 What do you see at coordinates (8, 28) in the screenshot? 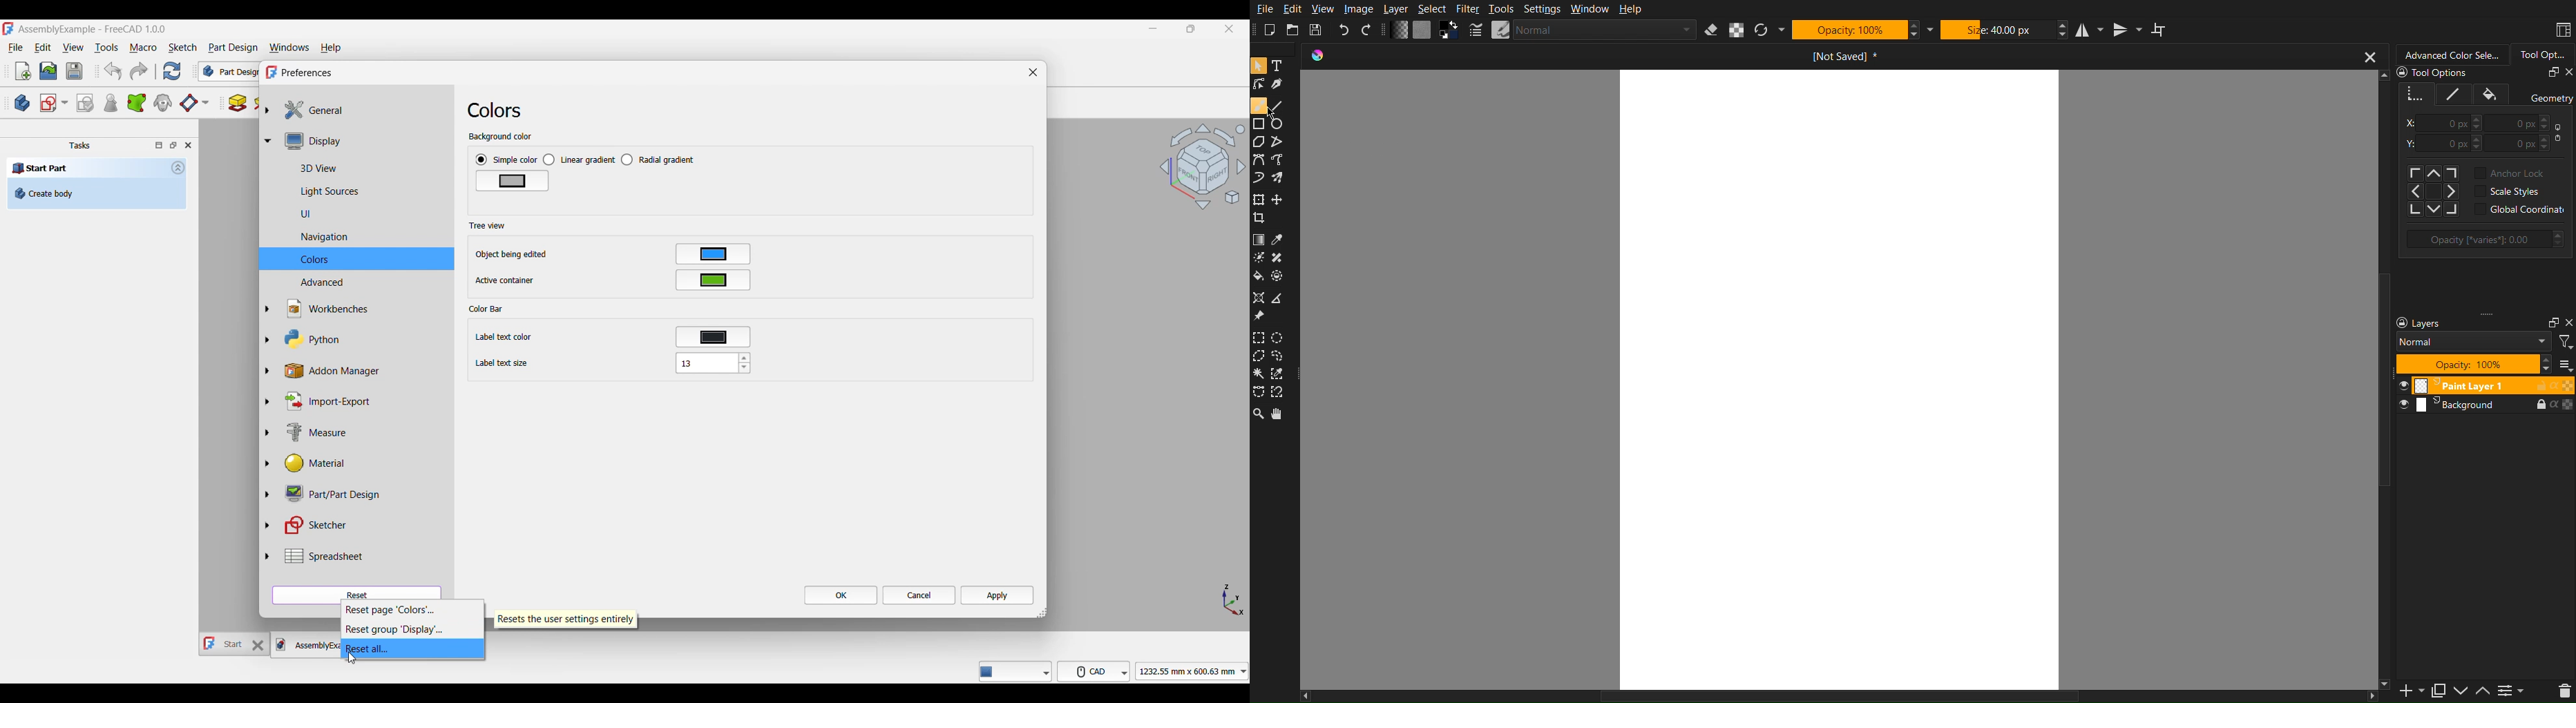
I see `Software logo` at bounding box center [8, 28].